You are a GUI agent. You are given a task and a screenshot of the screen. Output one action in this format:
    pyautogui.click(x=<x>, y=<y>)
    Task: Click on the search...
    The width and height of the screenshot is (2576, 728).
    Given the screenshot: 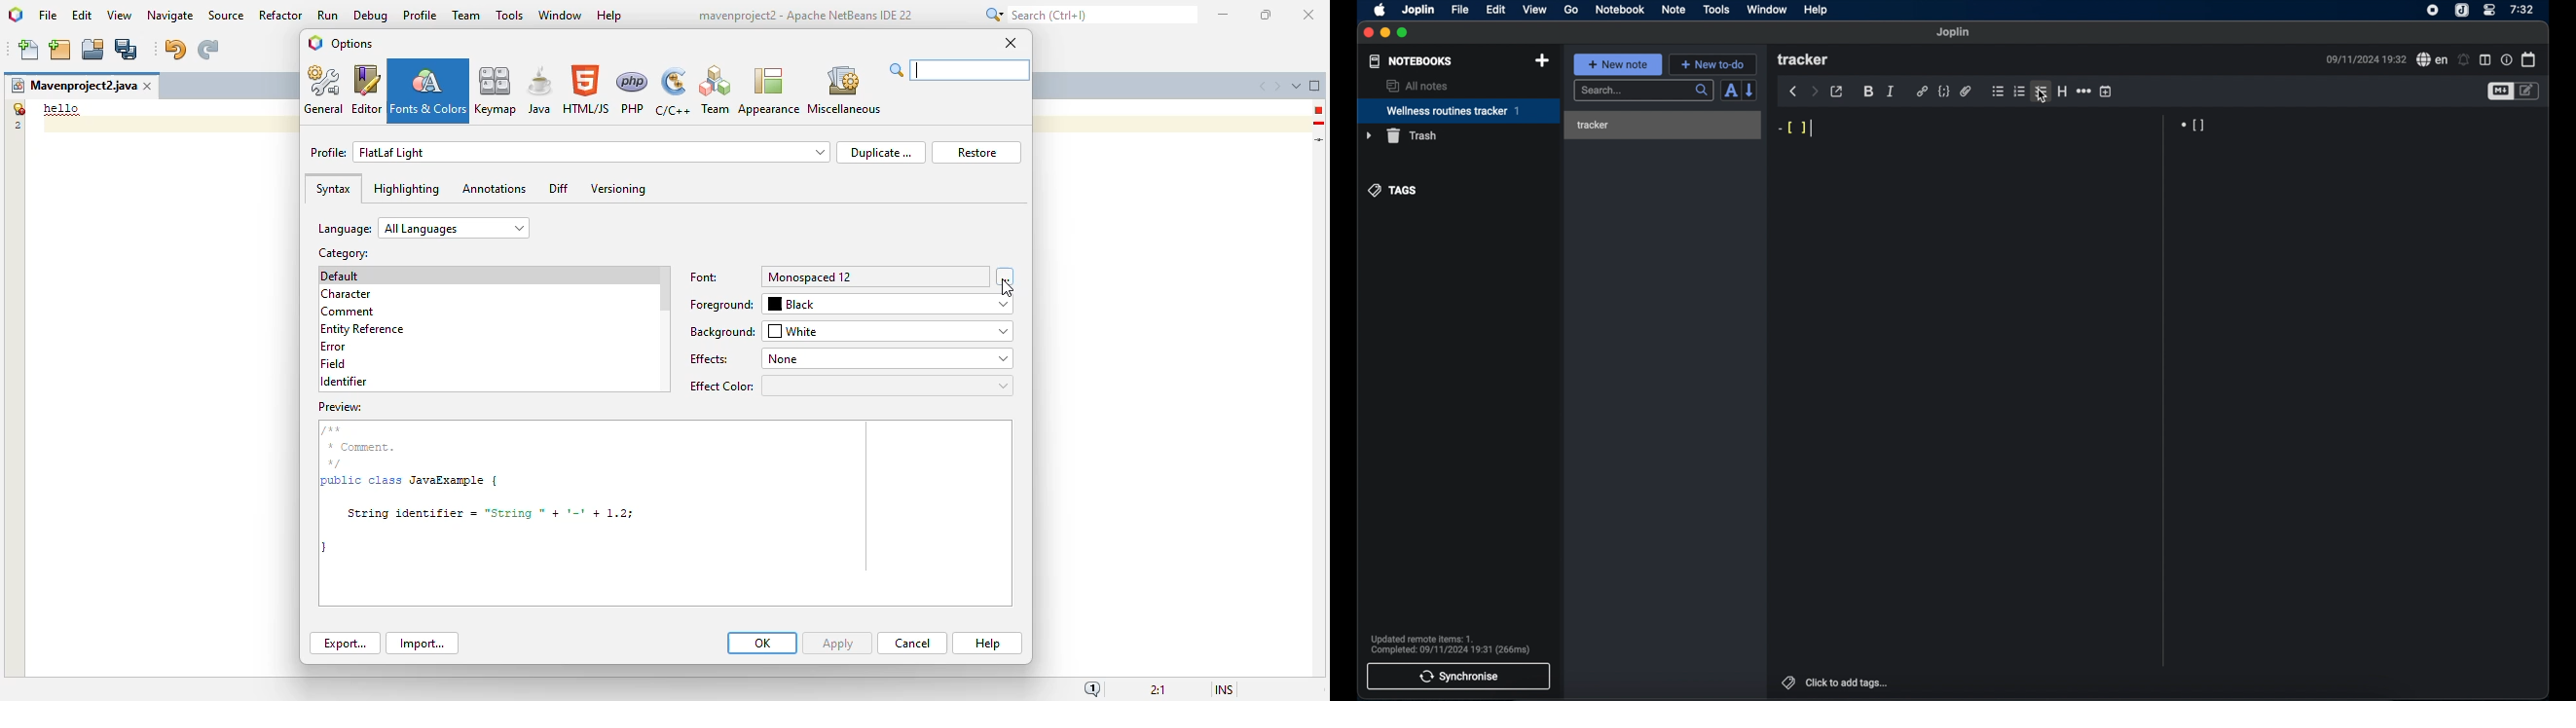 What is the action you would take?
    pyautogui.click(x=1645, y=91)
    